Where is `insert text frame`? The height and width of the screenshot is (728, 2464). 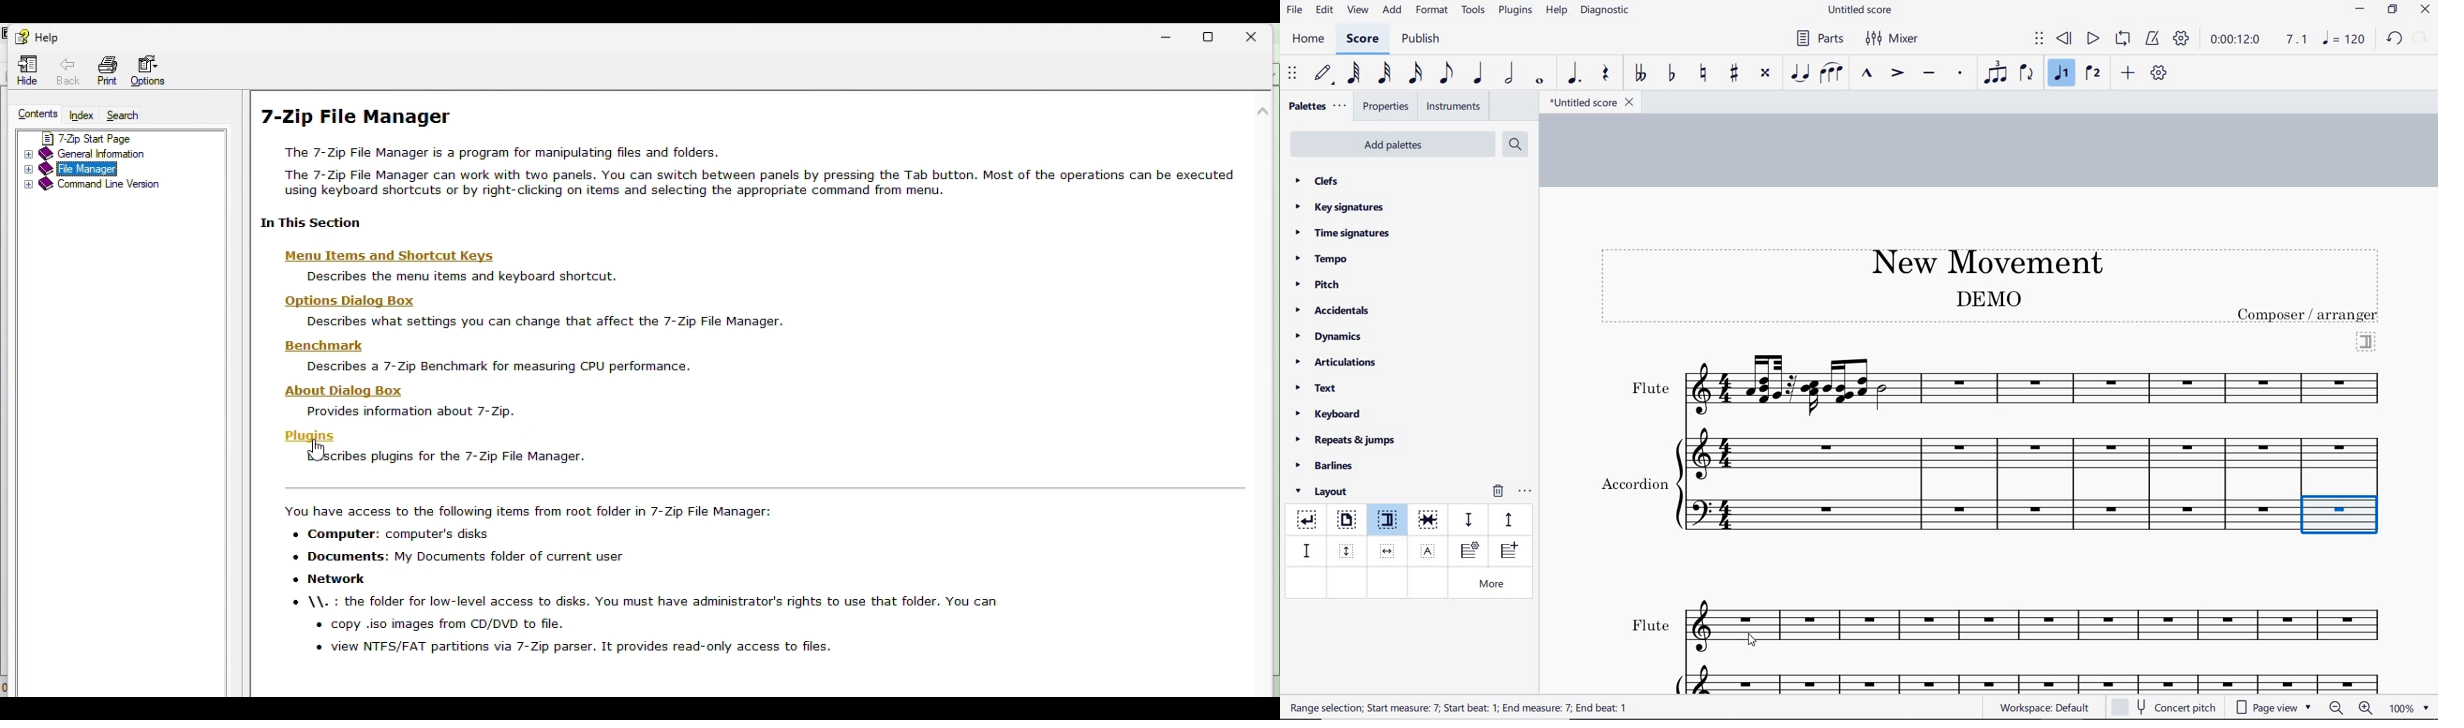
insert text frame is located at coordinates (1430, 550).